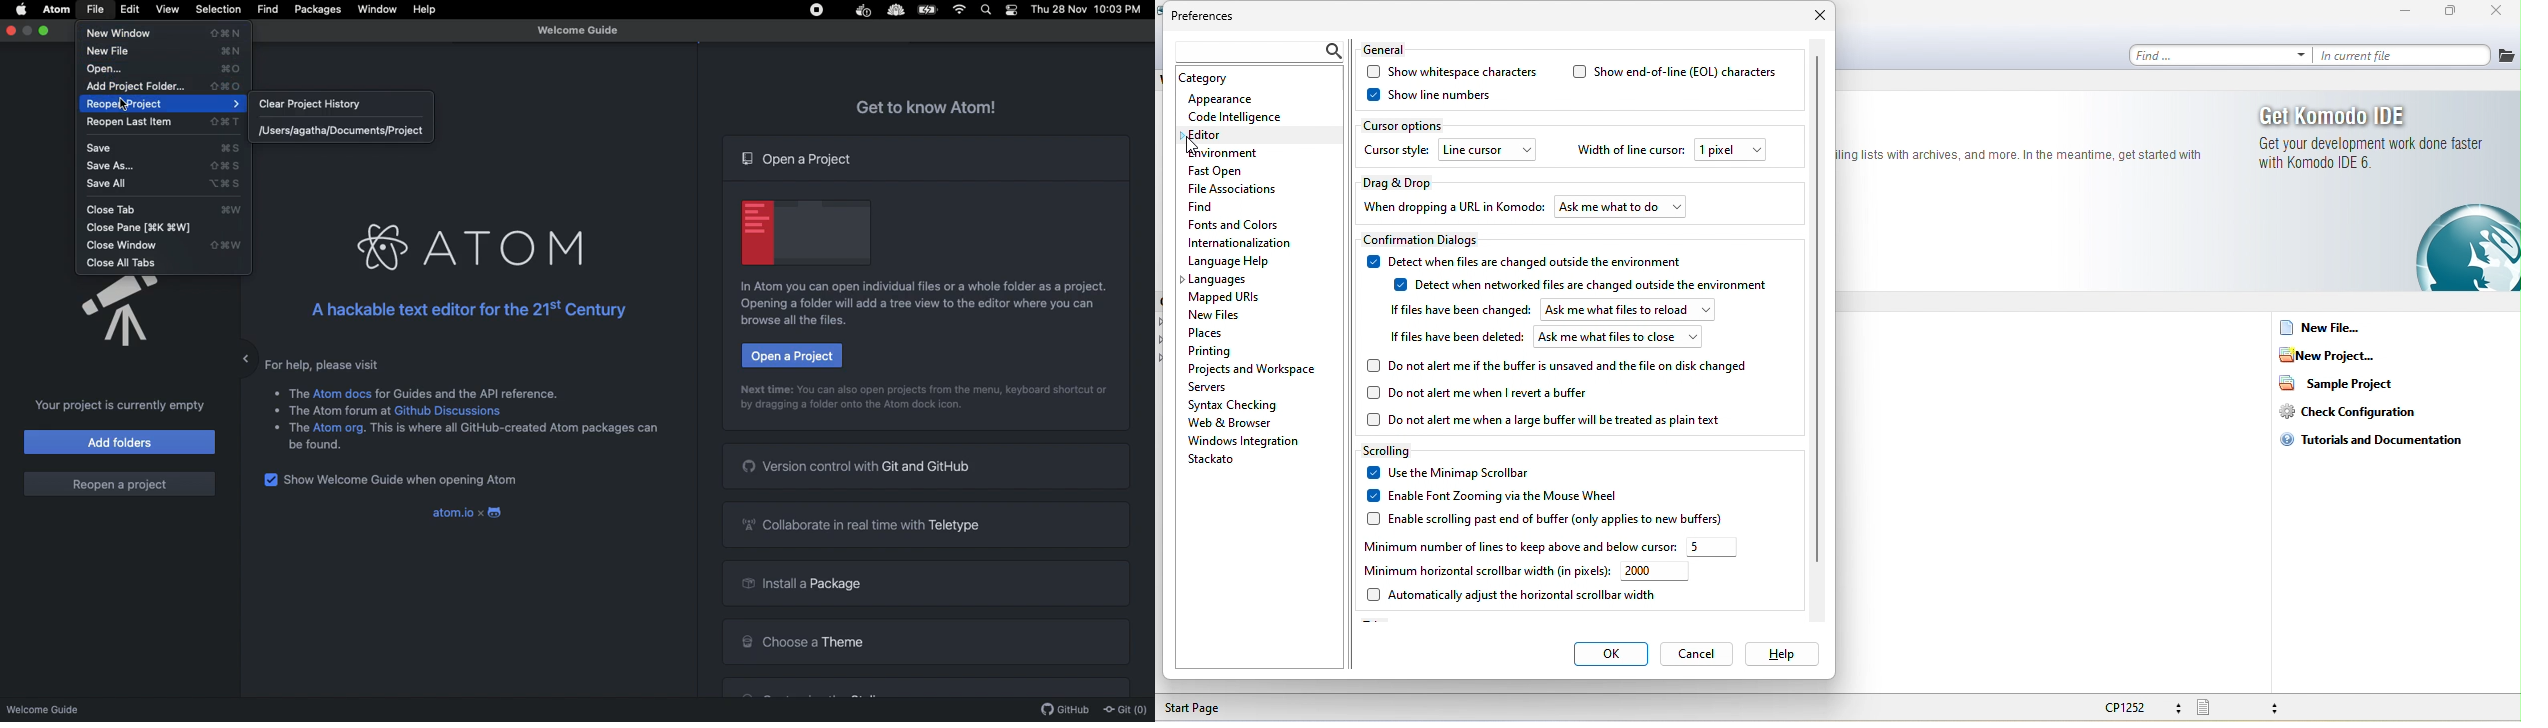  I want to click on Screen, so click(807, 230).